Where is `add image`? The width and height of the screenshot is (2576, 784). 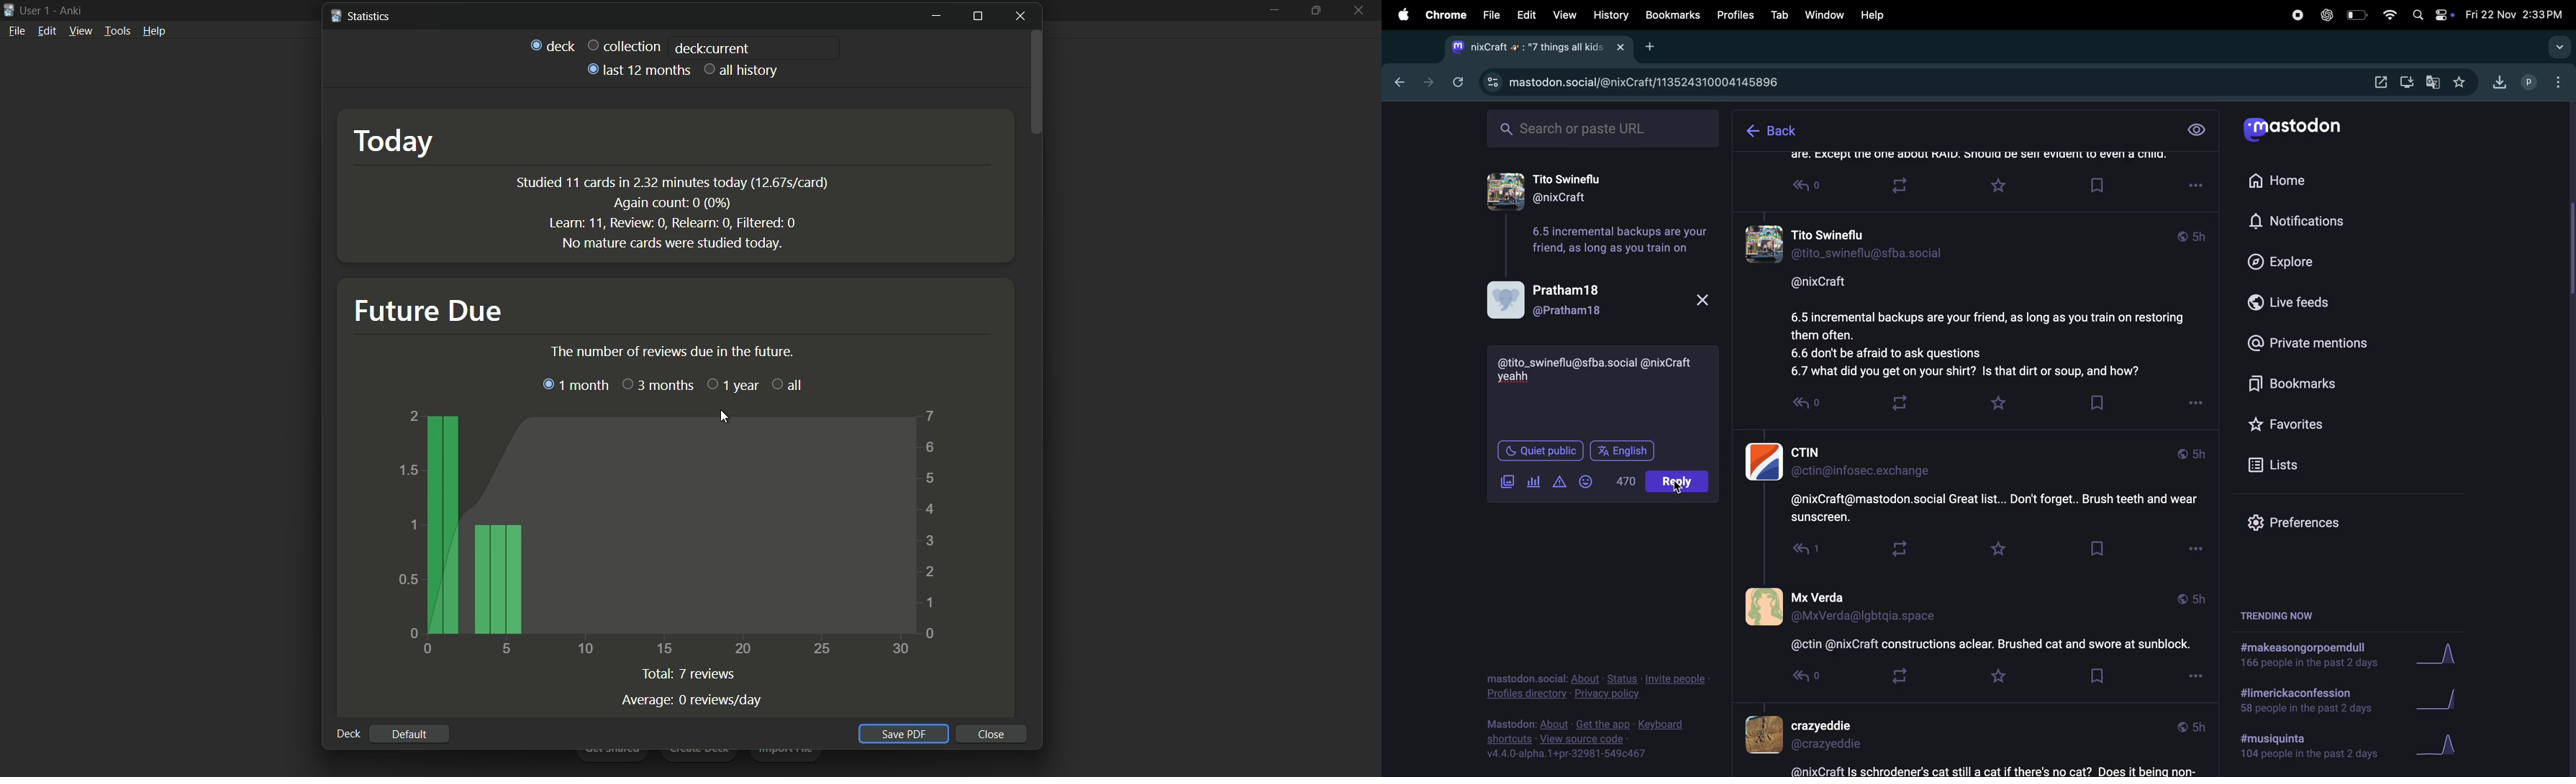
add image is located at coordinates (1506, 483).